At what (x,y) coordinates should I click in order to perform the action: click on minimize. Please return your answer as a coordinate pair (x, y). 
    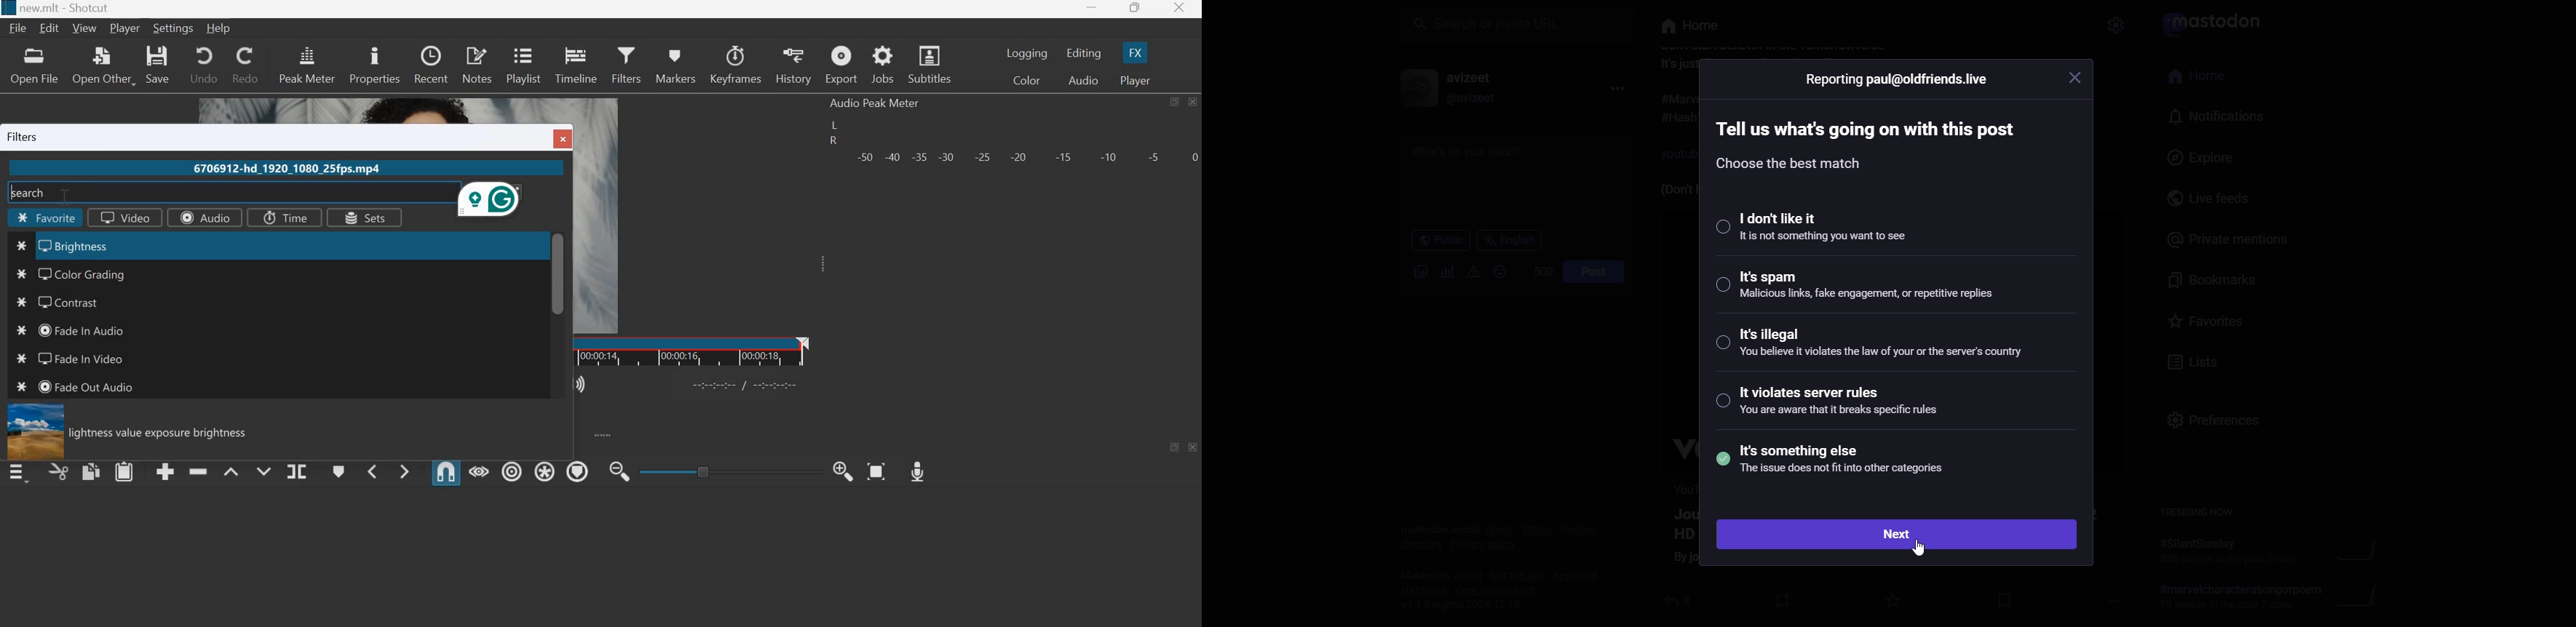
    Looking at the image, I should click on (1092, 10).